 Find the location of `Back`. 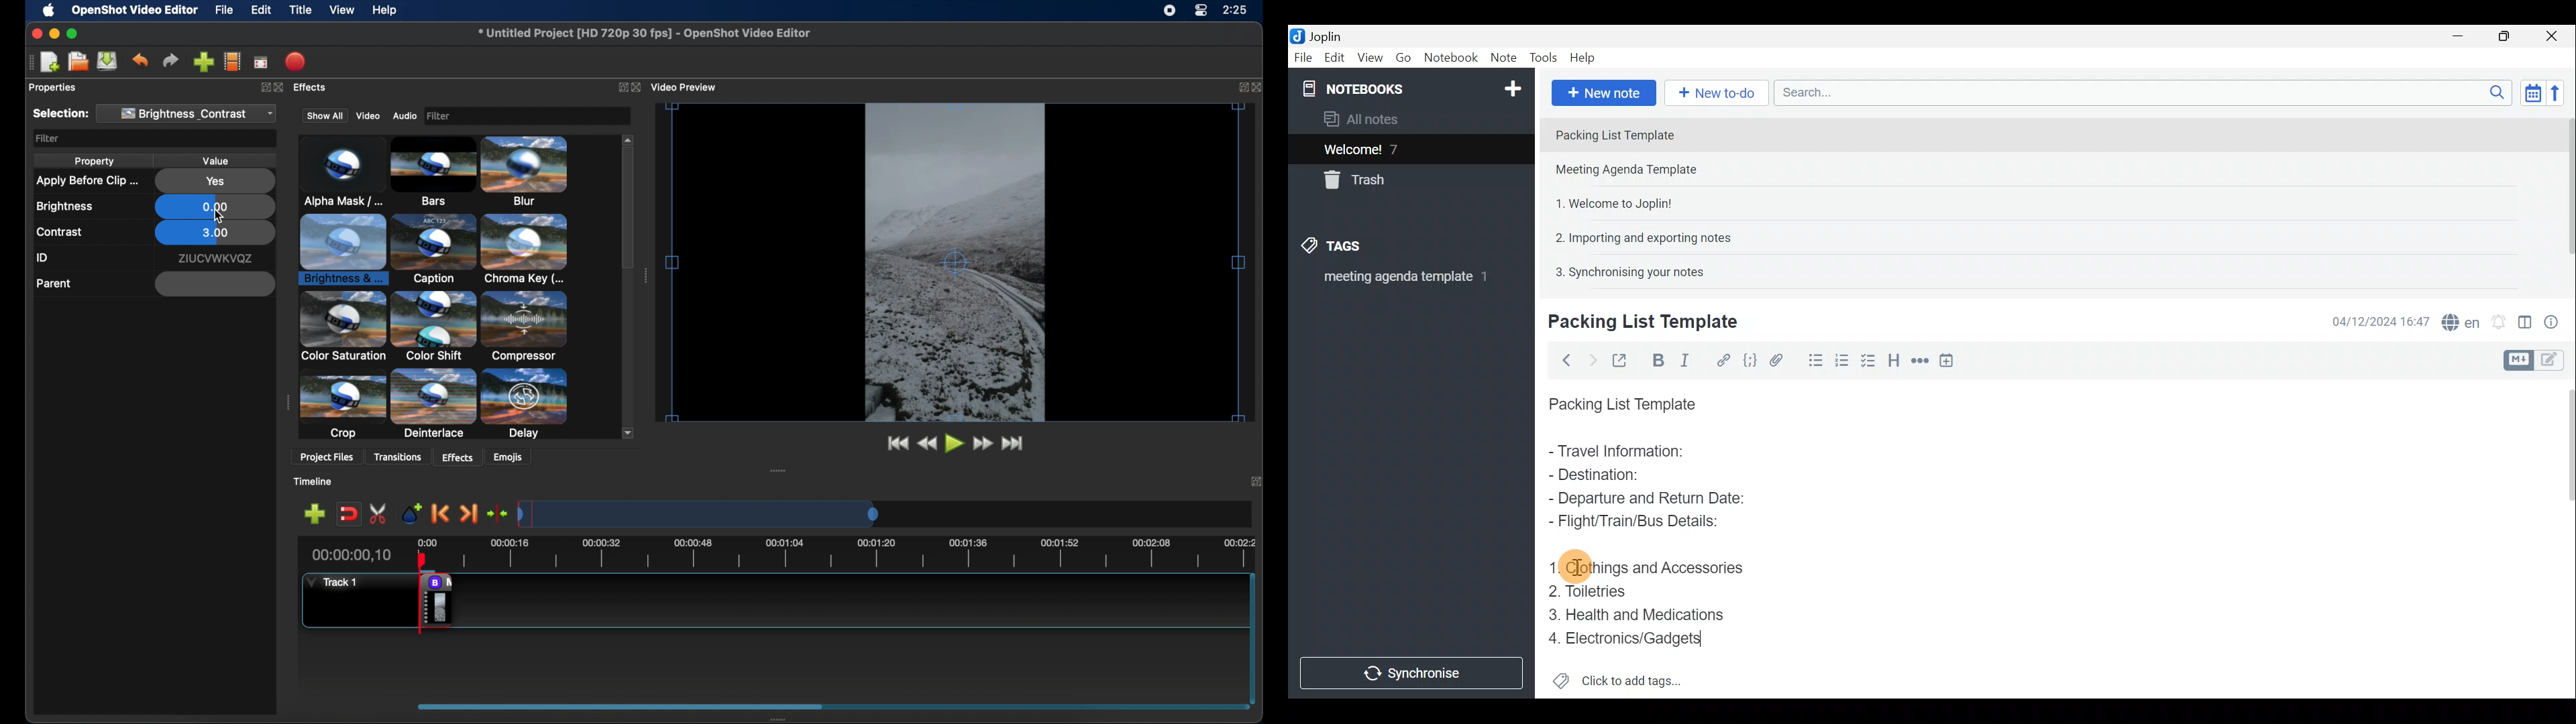

Back is located at coordinates (1564, 360).